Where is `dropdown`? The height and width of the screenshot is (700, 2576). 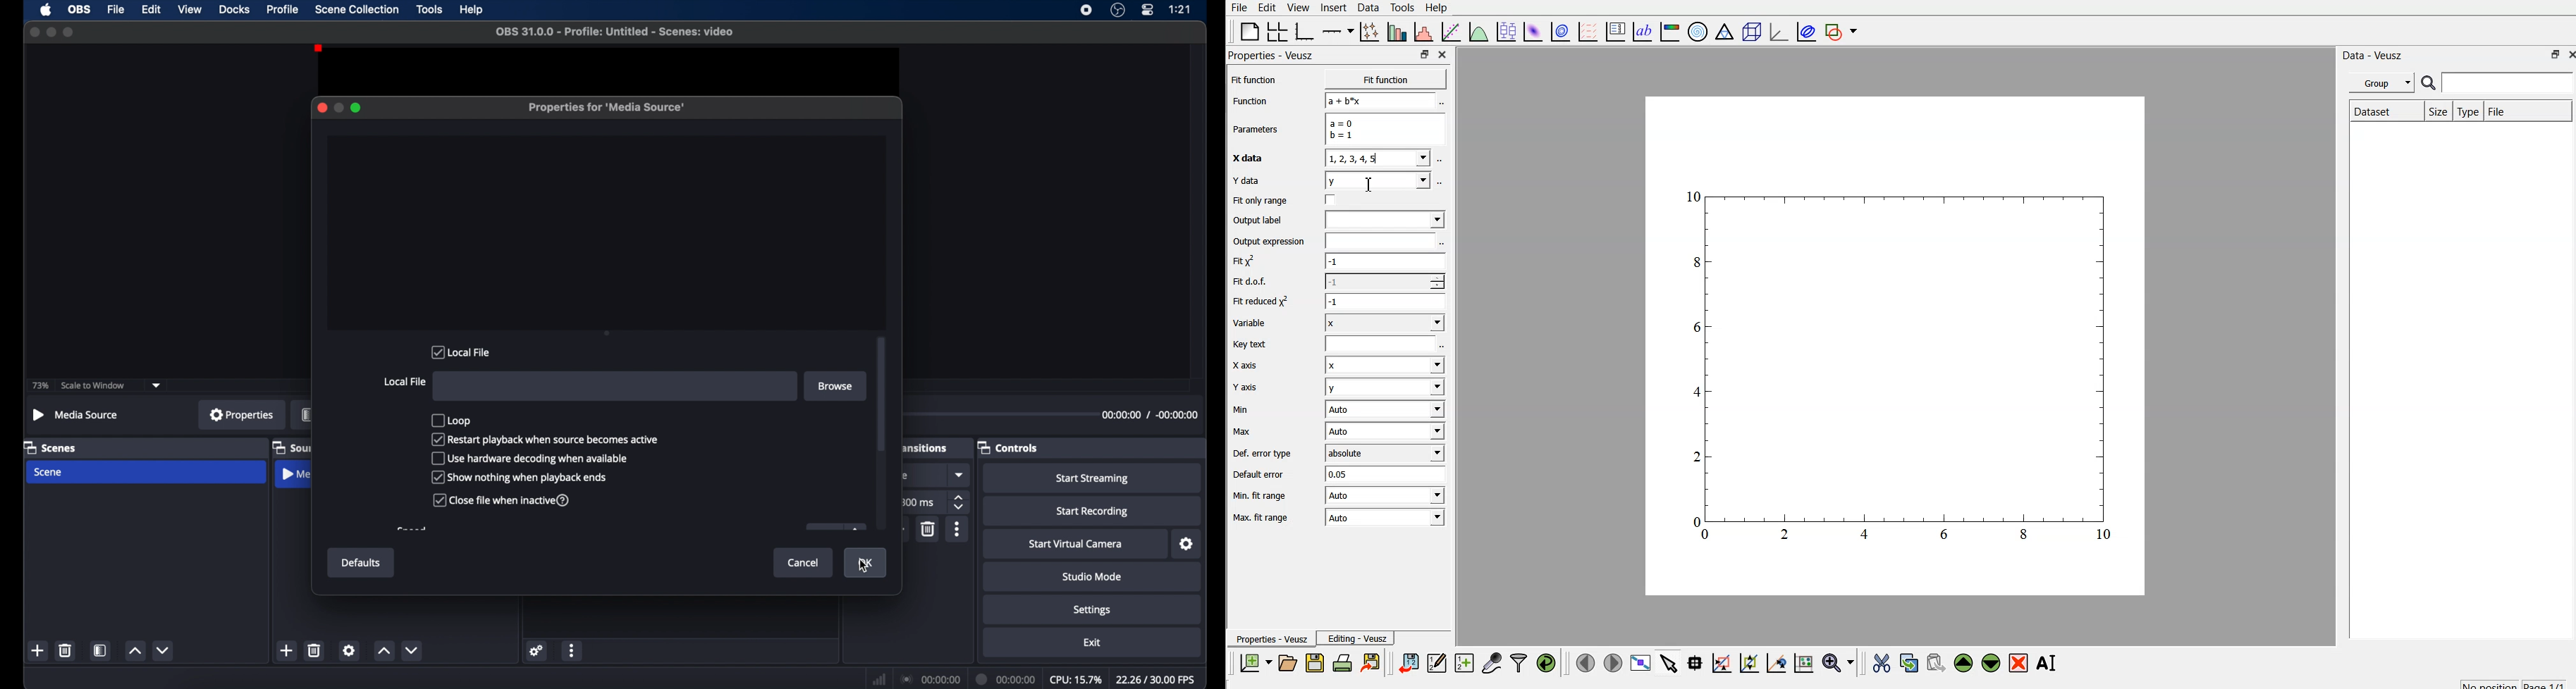 dropdown is located at coordinates (158, 385).